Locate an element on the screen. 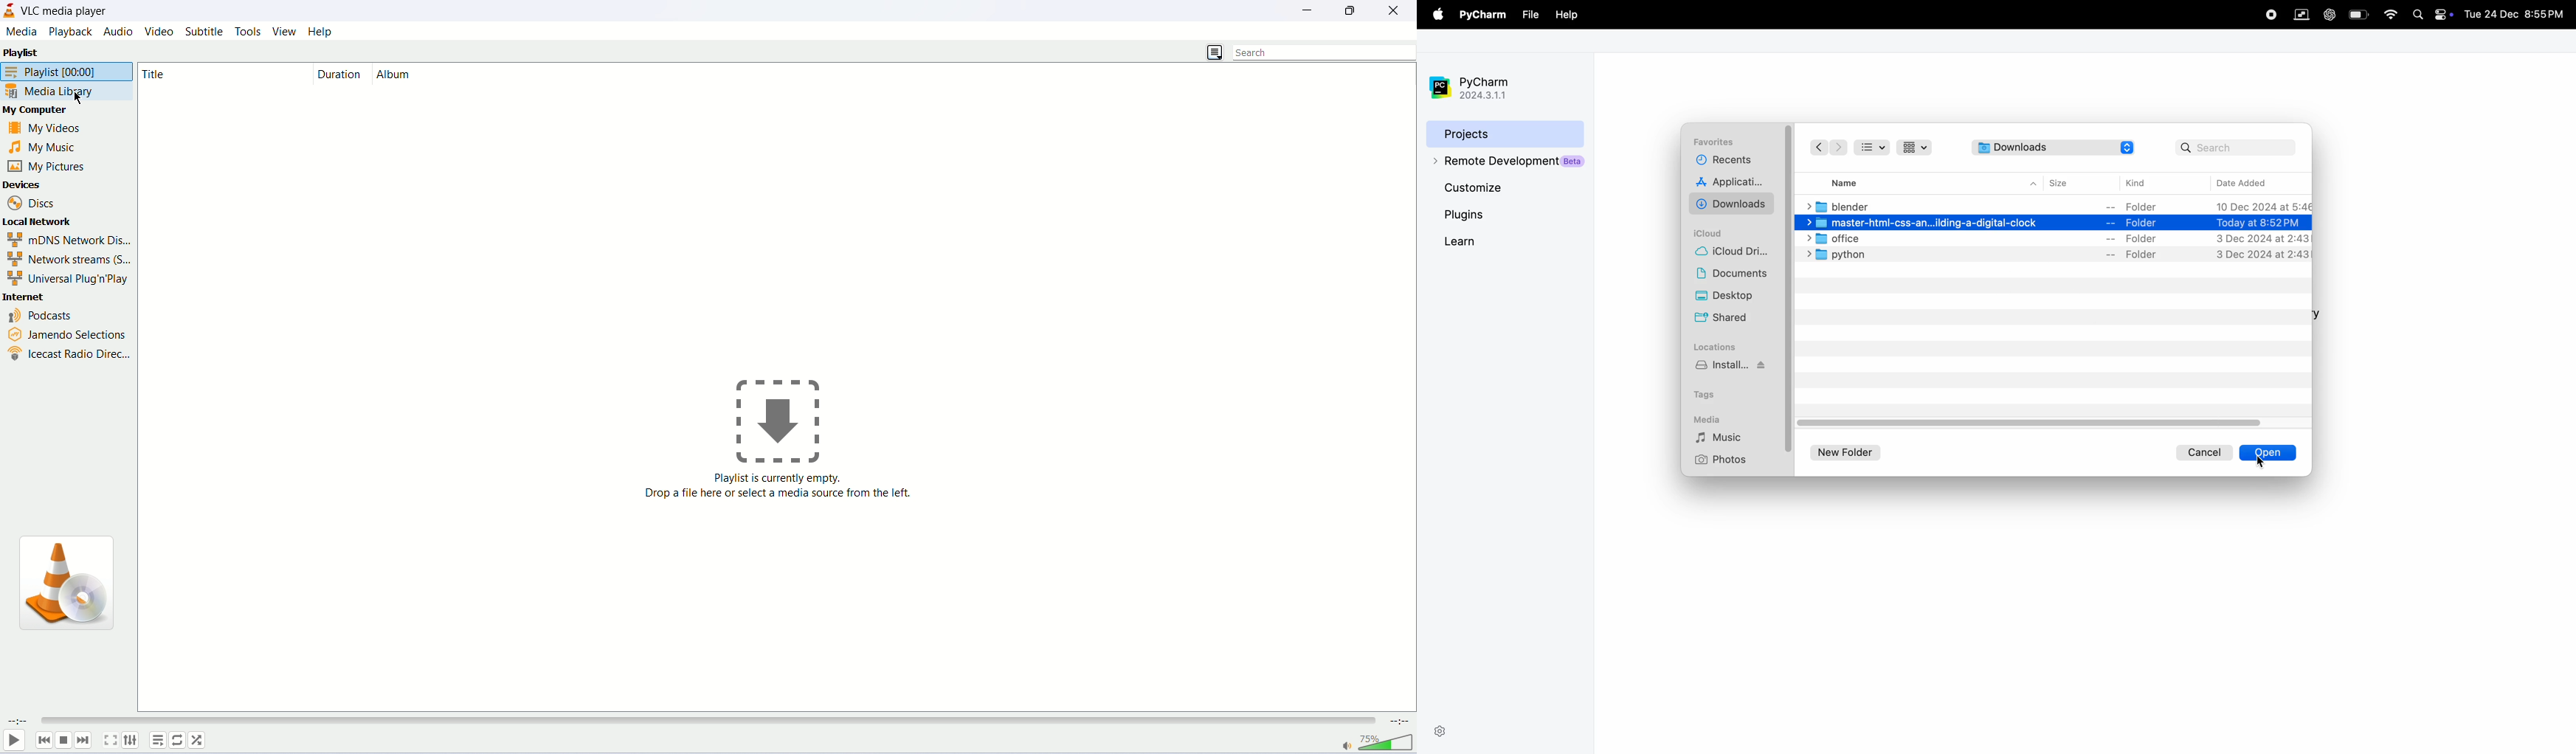 The width and height of the screenshot is (2576, 756). video is located at coordinates (160, 30).